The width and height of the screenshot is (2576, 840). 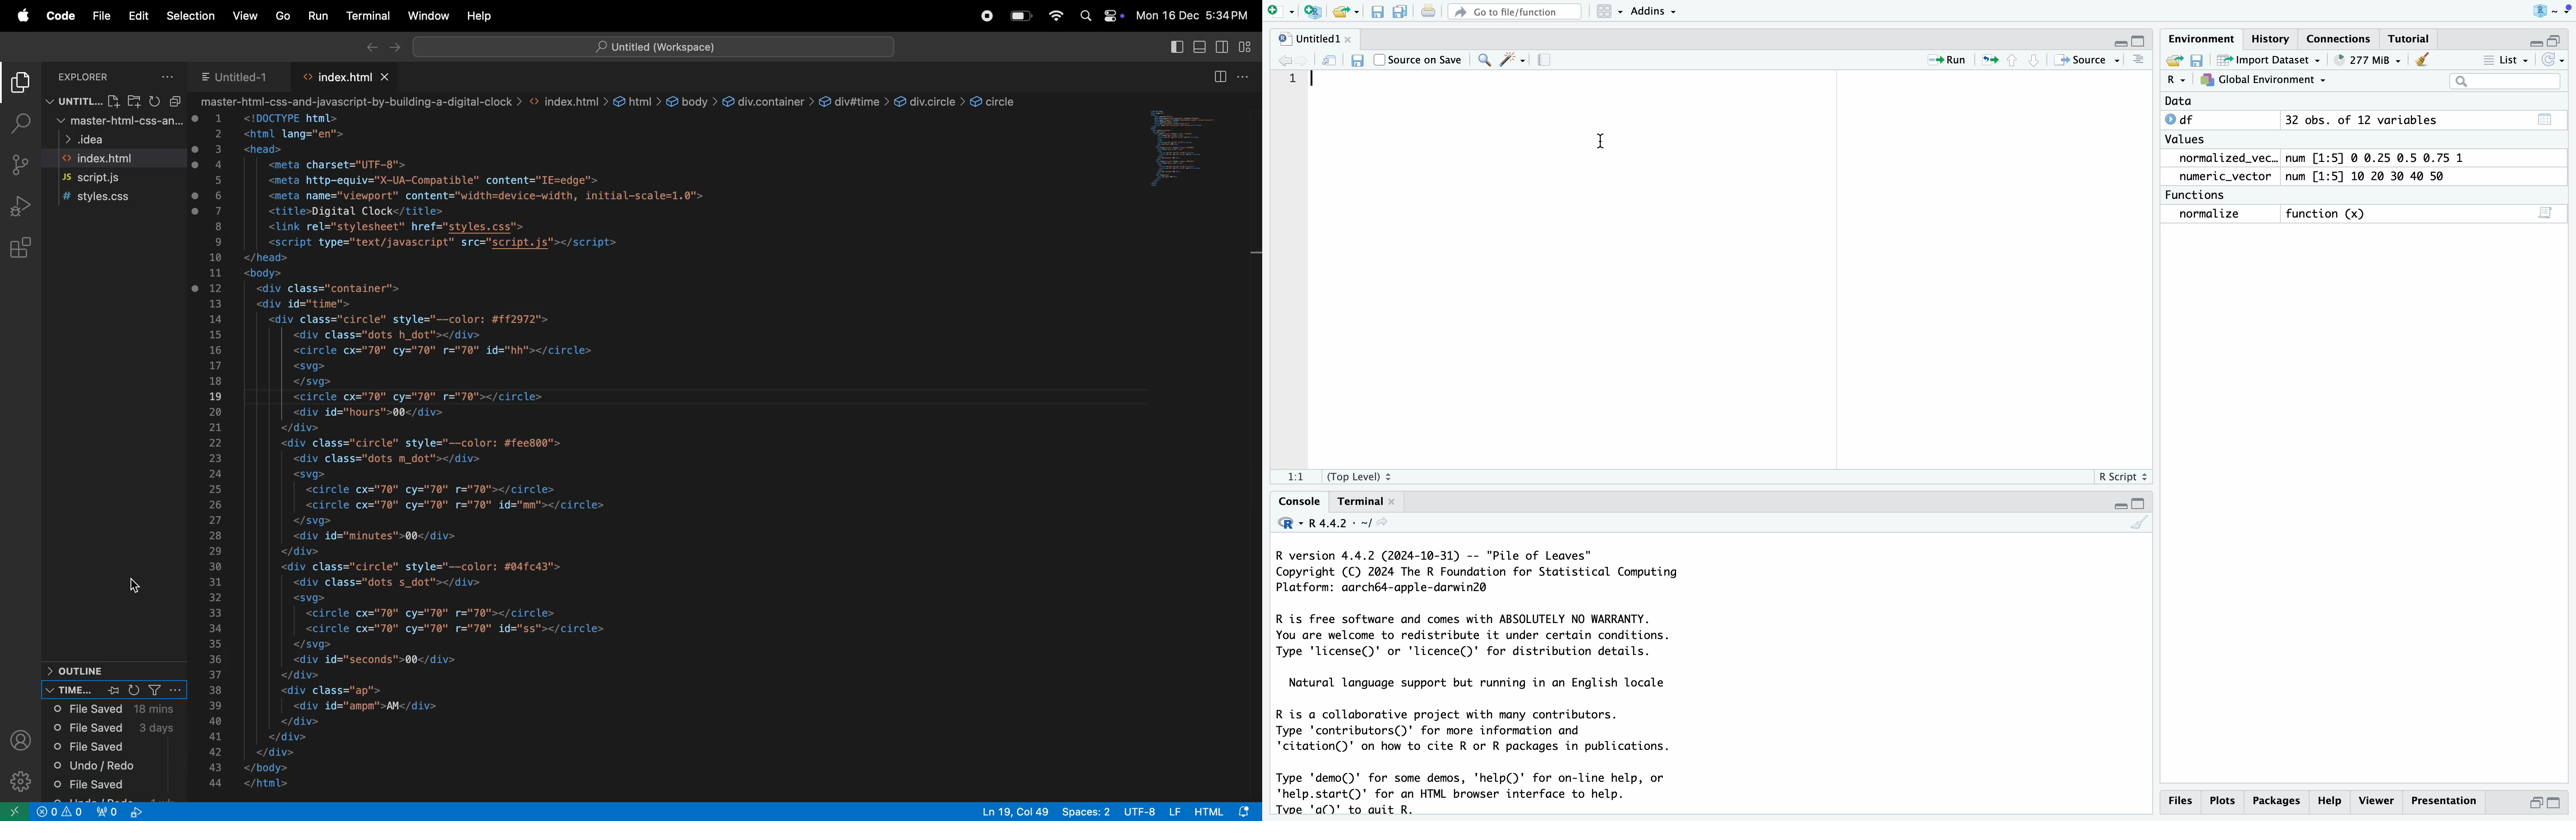 I want to click on <head>, so click(x=268, y=149).